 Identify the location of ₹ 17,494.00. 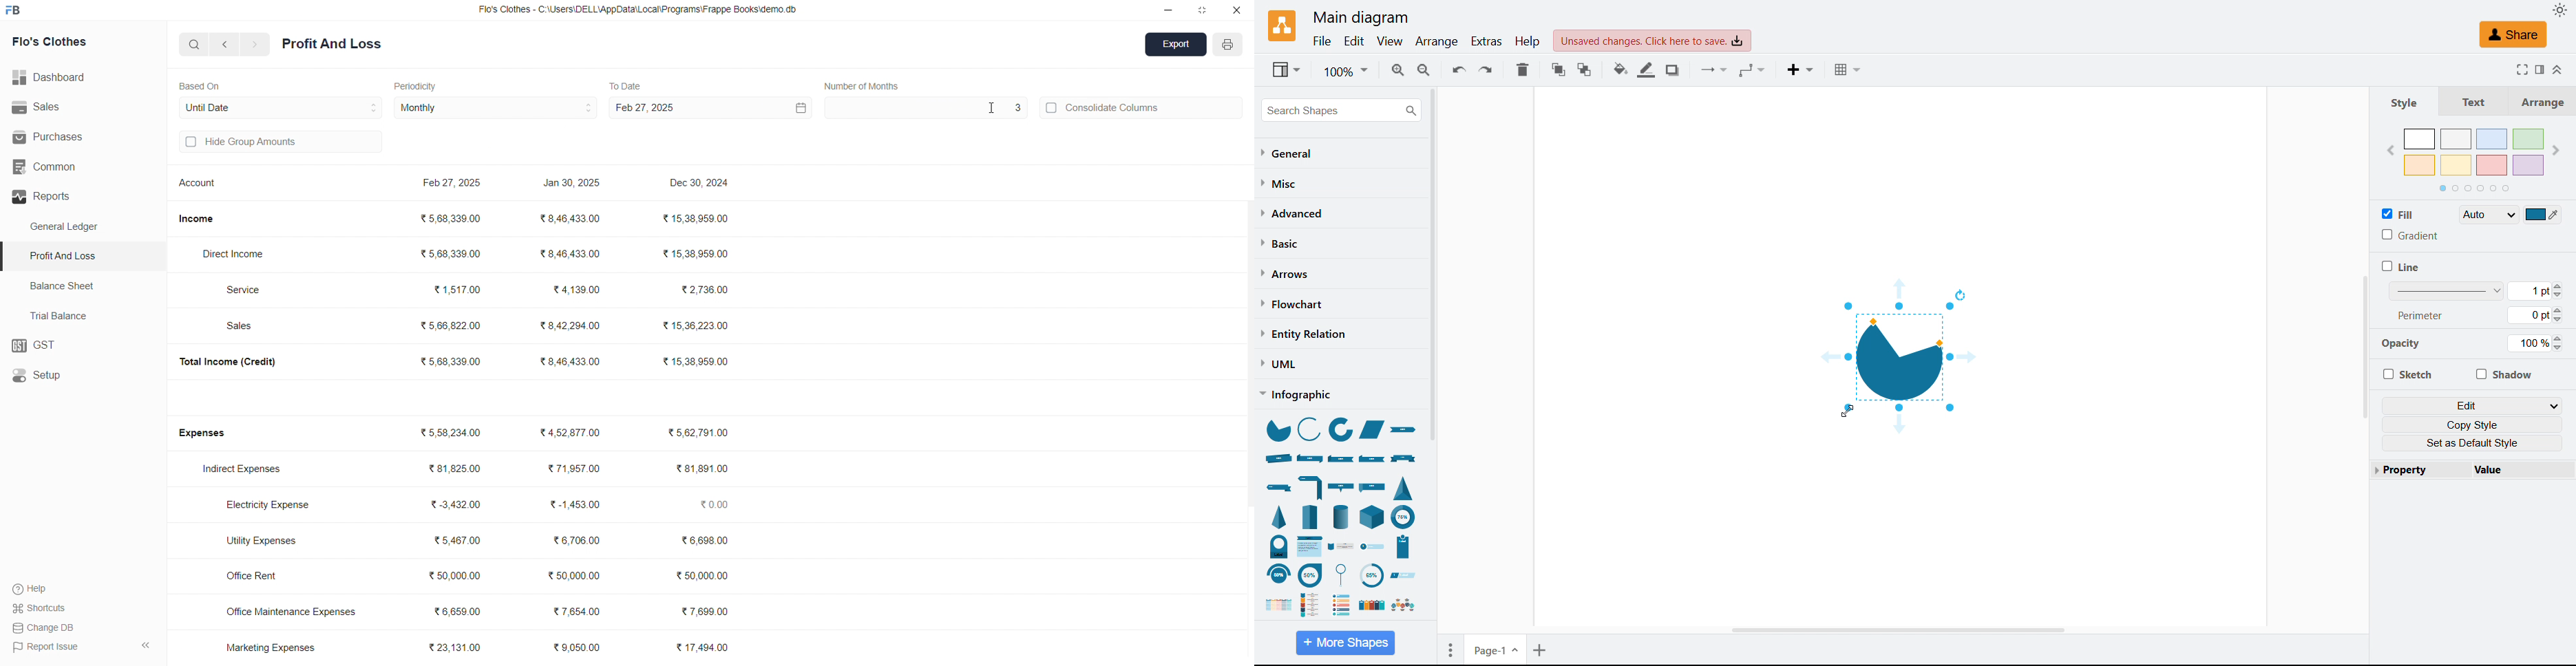
(704, 647).